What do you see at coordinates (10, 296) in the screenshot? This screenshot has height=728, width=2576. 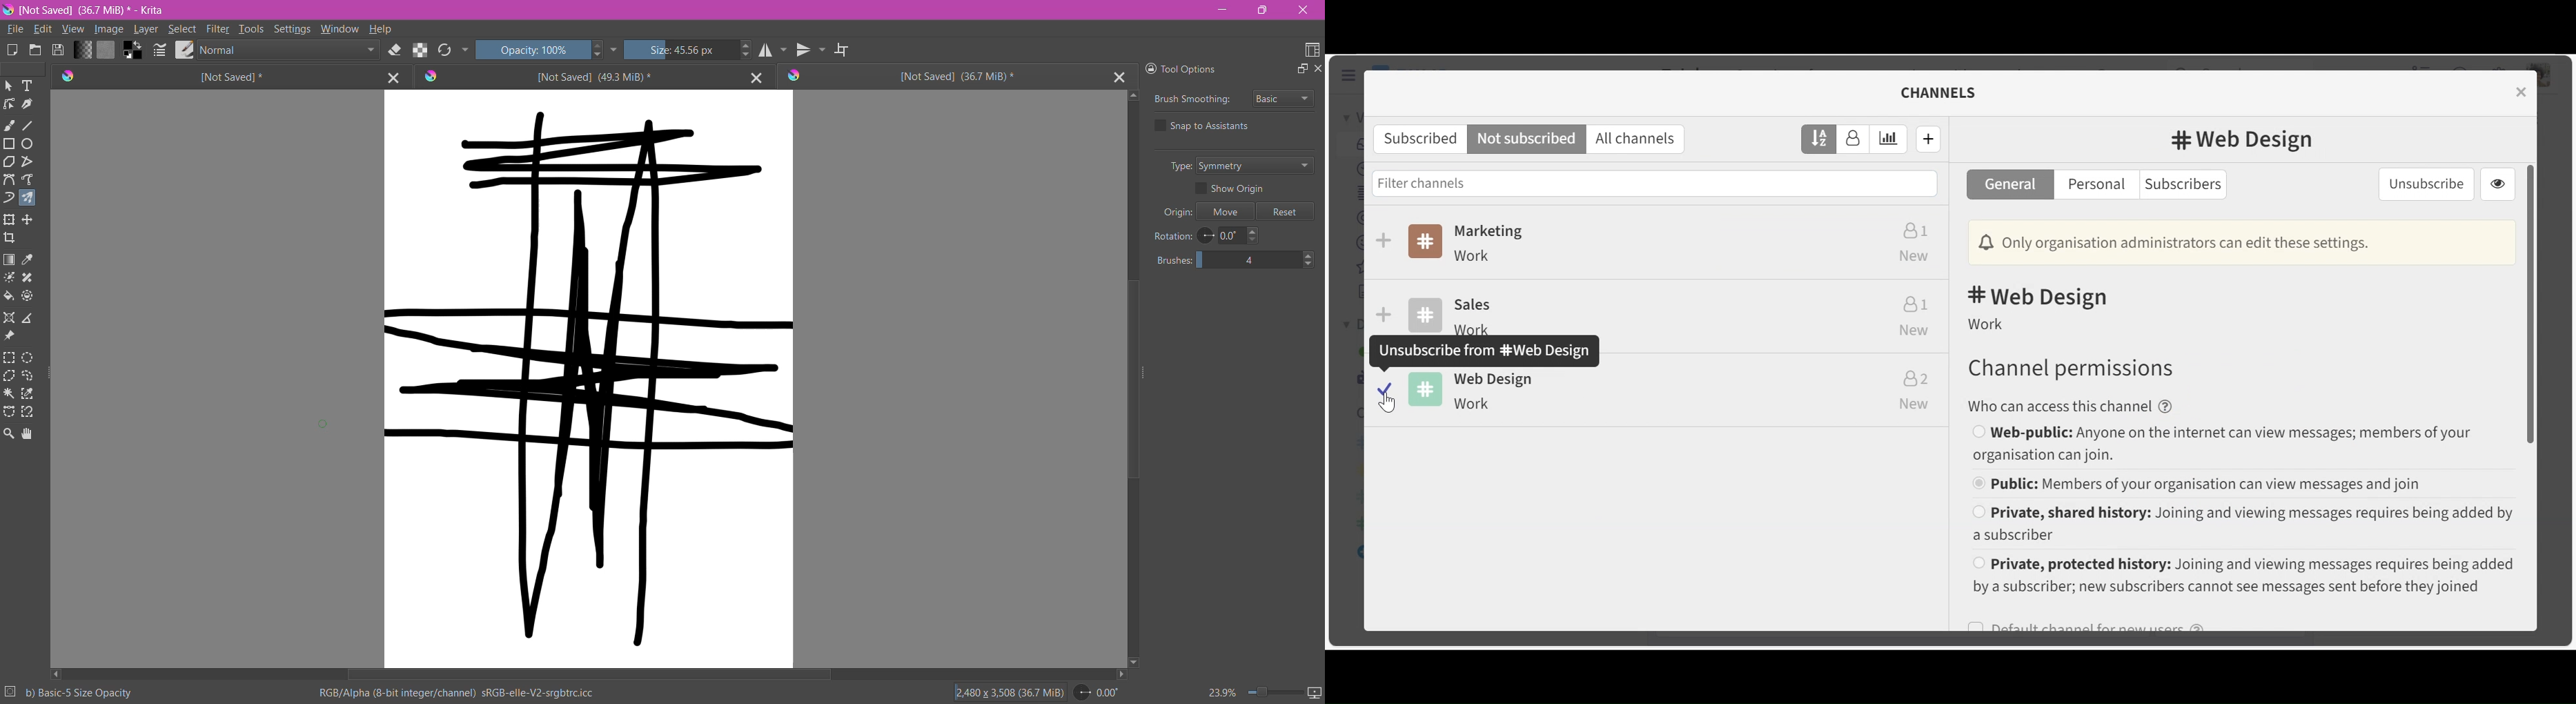 I see `Fill a contagious area of color with a color, or a fill selection` at bounding box center [10, 296].